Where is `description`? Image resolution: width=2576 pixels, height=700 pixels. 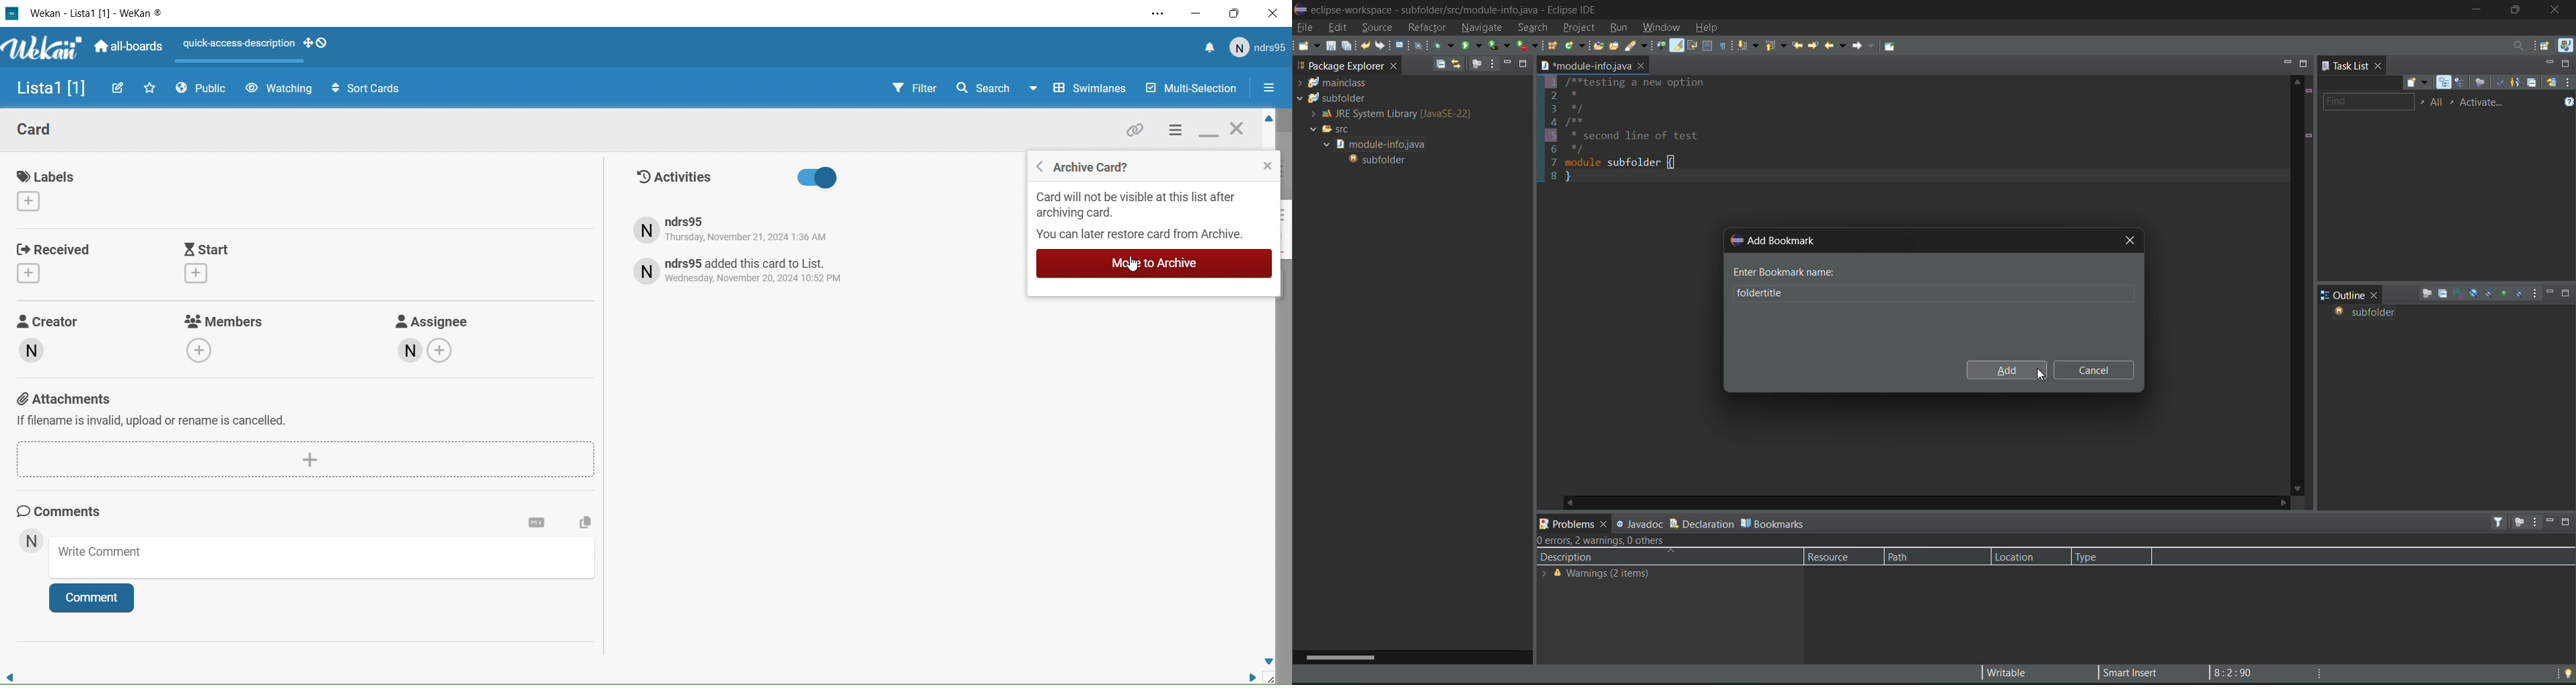
description is located at coordinates (1616, 555).